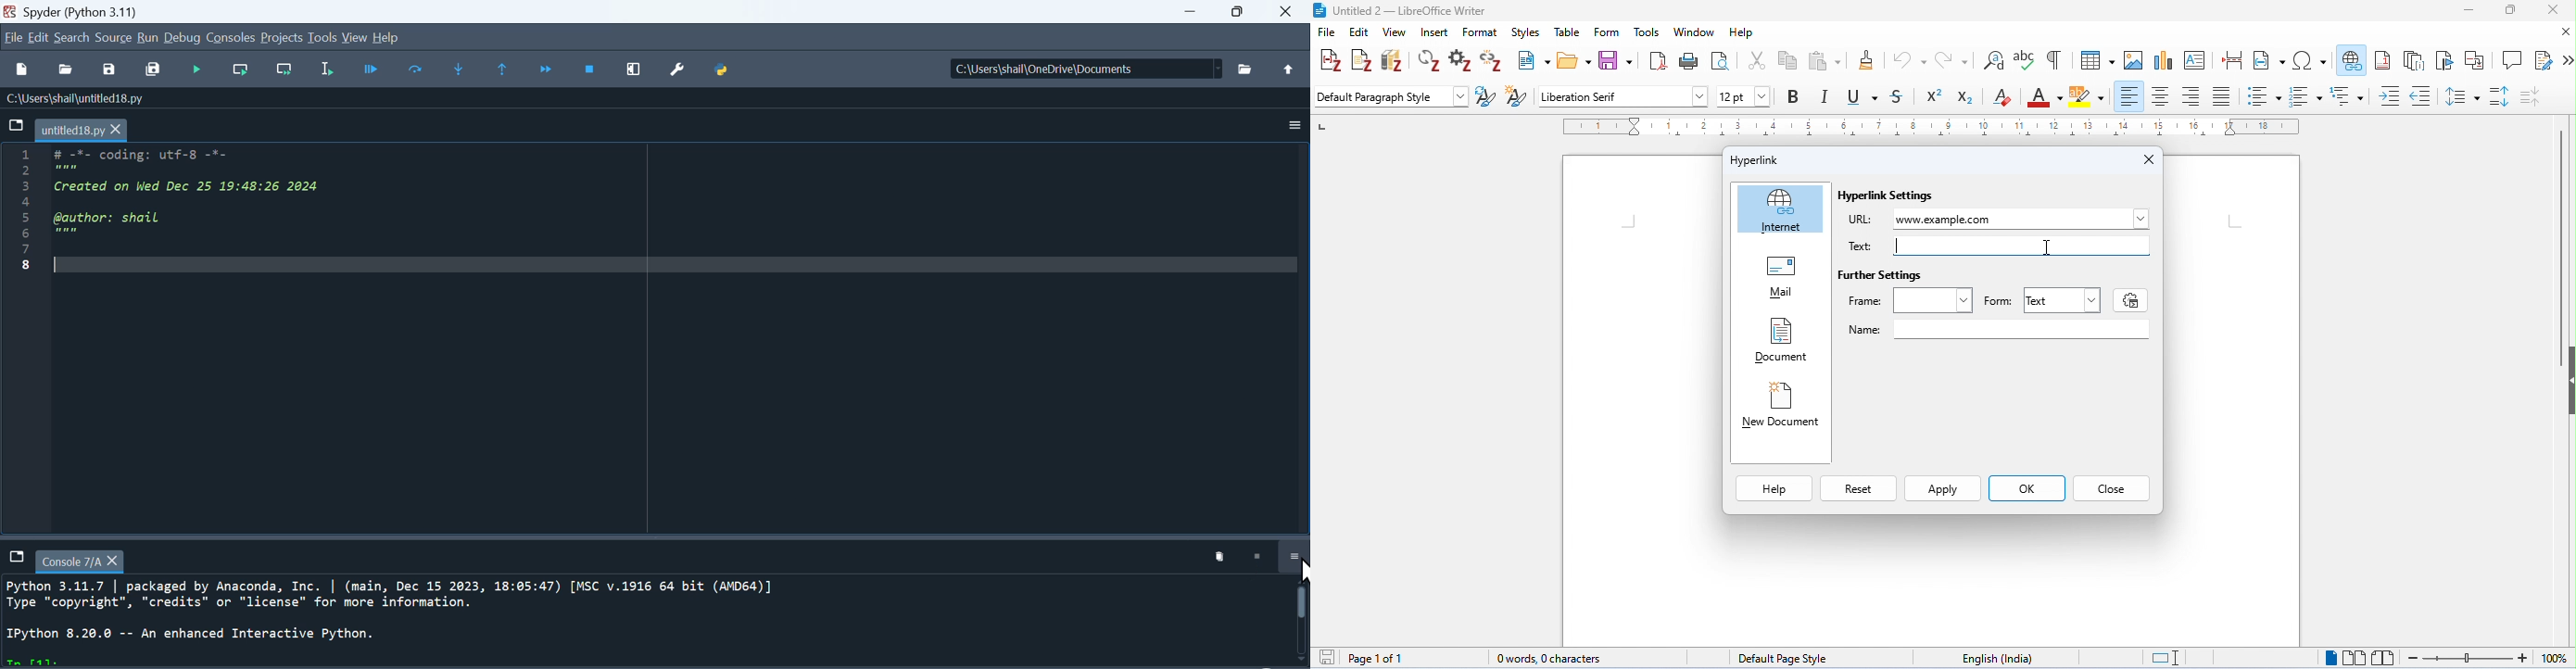 The height and width of the screenshot is (672, 2576). I want to click on untitles18.py, so click(86, 130).